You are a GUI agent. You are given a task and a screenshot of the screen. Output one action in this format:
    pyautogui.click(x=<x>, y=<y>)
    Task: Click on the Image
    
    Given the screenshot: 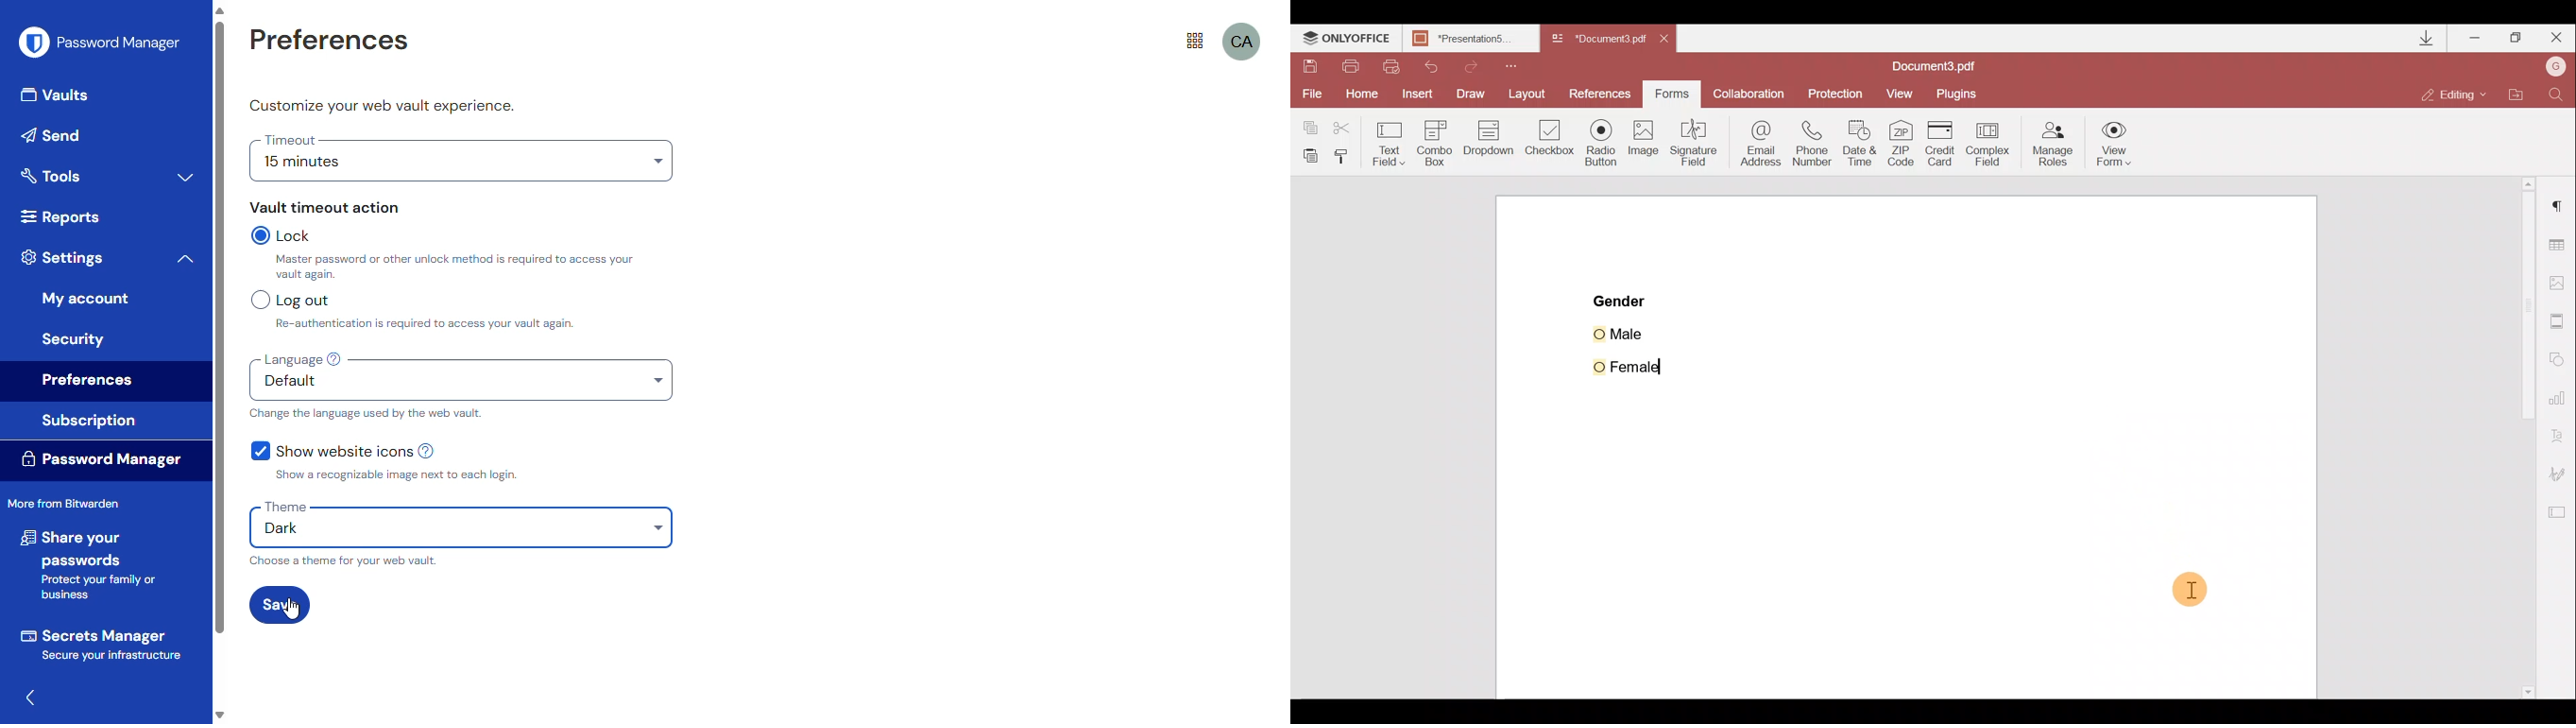 What is the action you would take?
    pyautogui.click(x=1645, y=152)
    